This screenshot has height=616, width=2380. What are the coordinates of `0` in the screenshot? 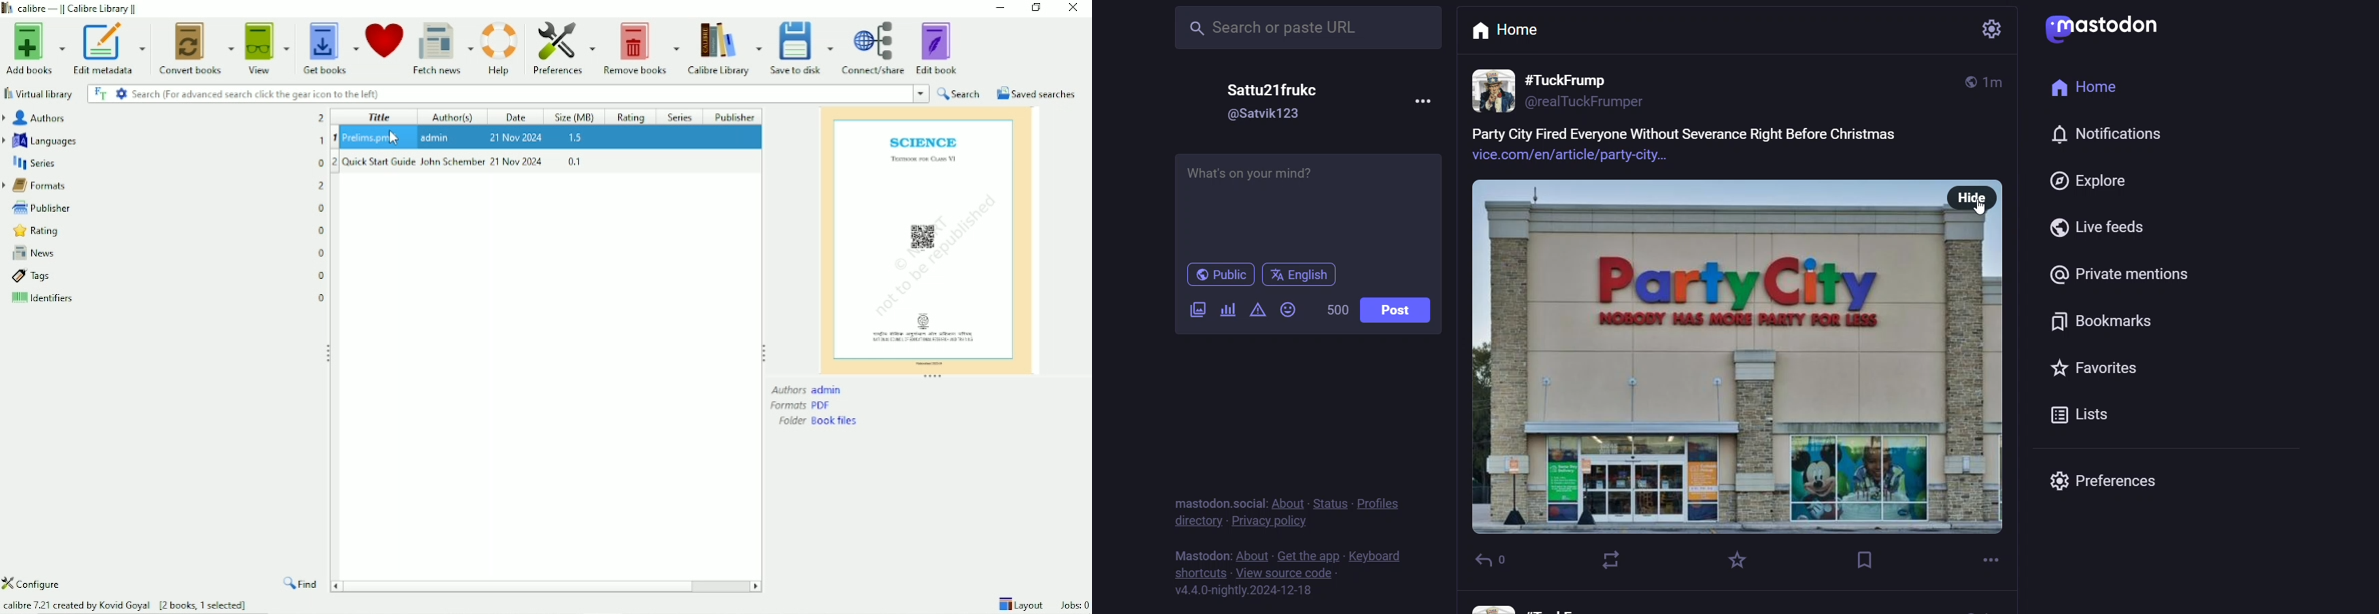 It's located at (322, 253).